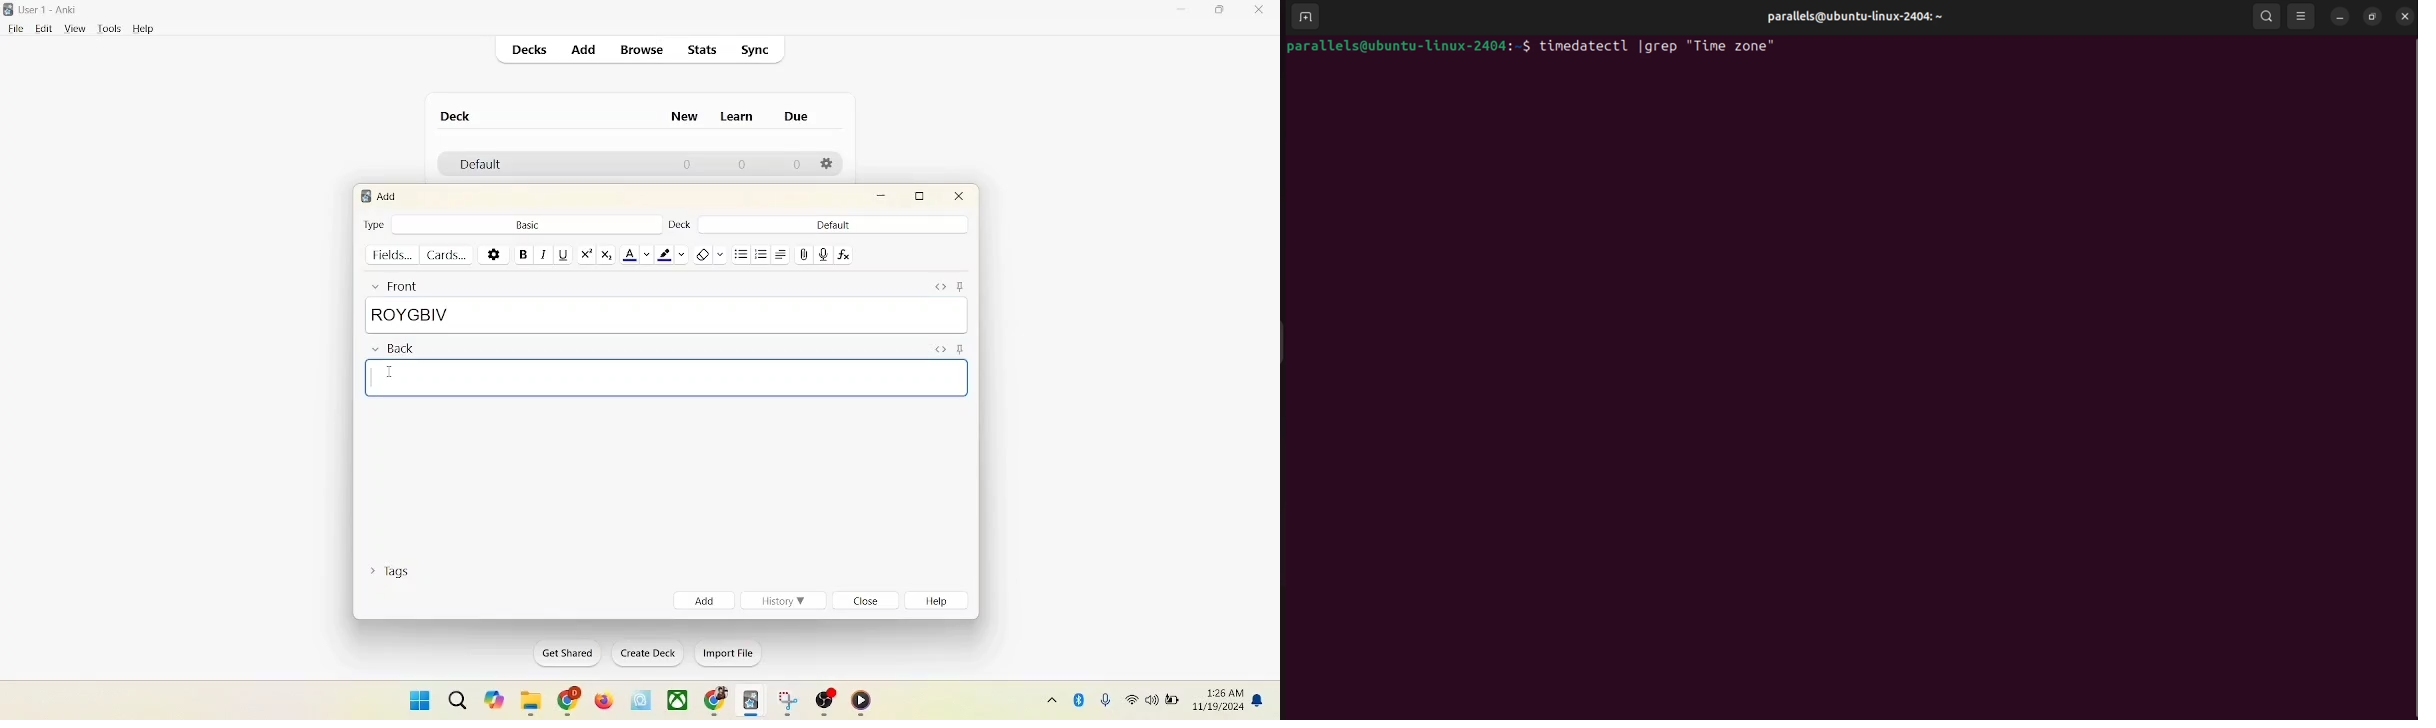 The height and width of the screenshot is (728, 2436). I want to click on front, so click(392, 285).